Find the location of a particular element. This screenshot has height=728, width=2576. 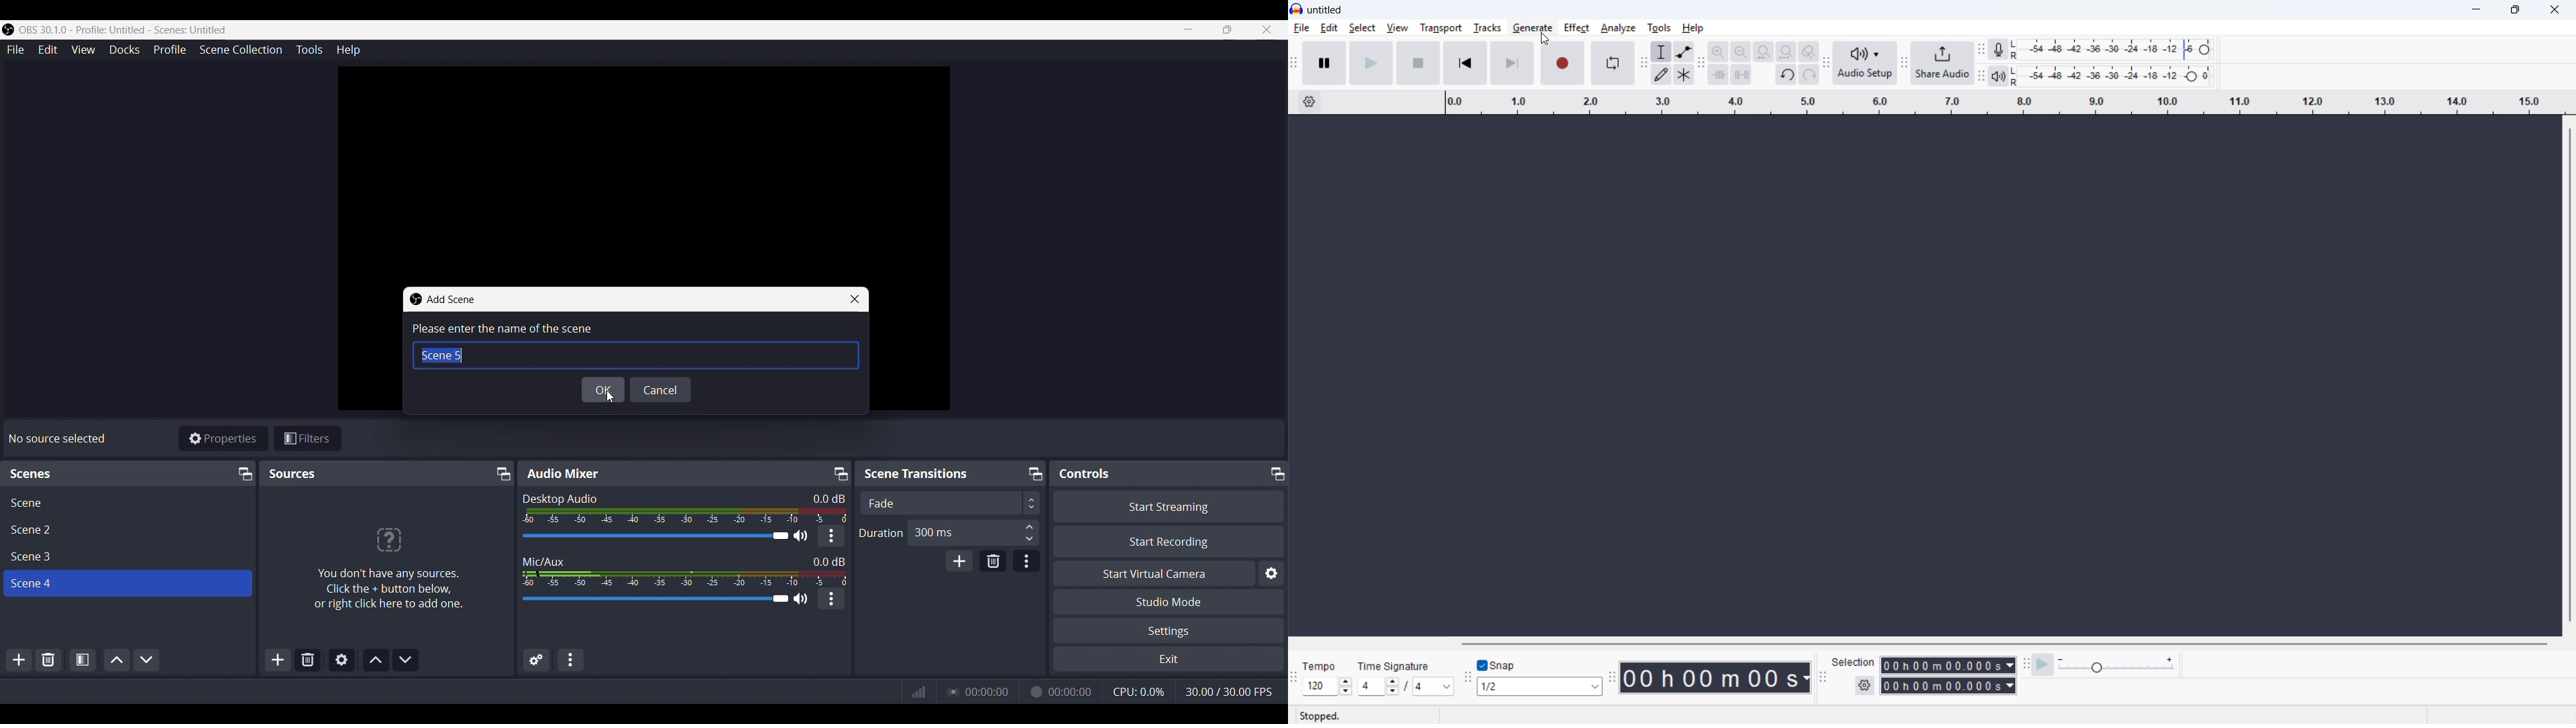

Close is located at coordinates (855, 298).